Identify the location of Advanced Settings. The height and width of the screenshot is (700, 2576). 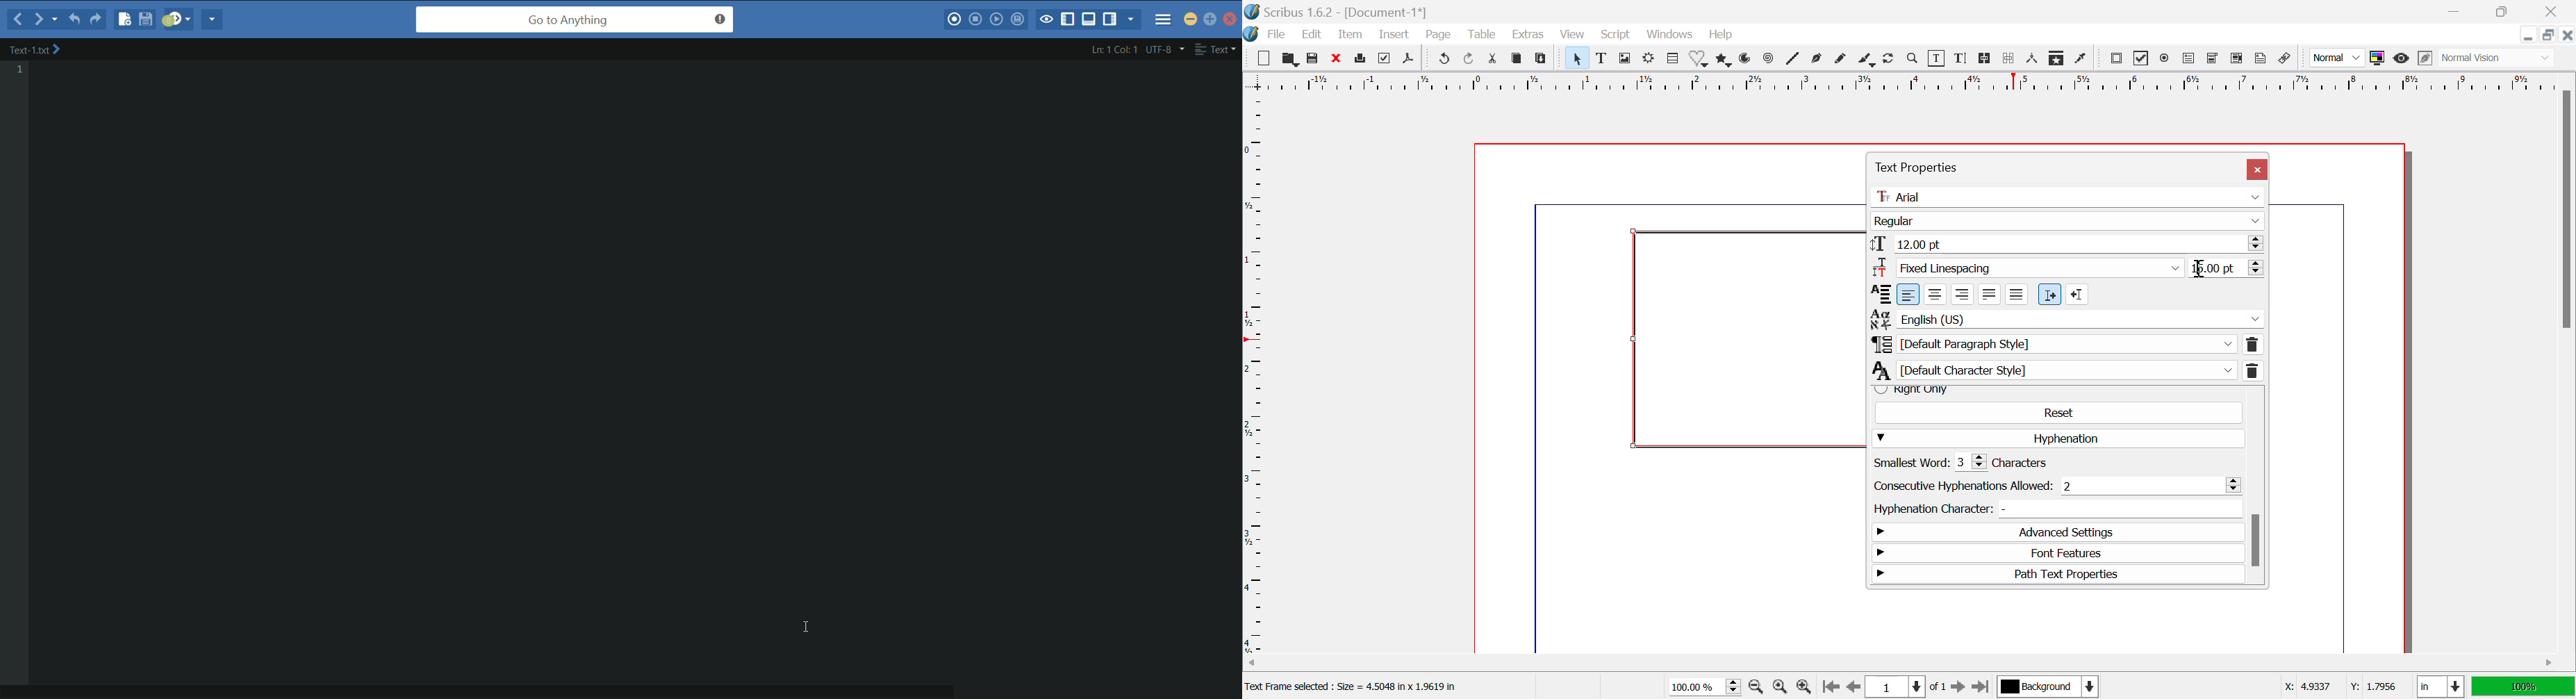
(2055, 533).